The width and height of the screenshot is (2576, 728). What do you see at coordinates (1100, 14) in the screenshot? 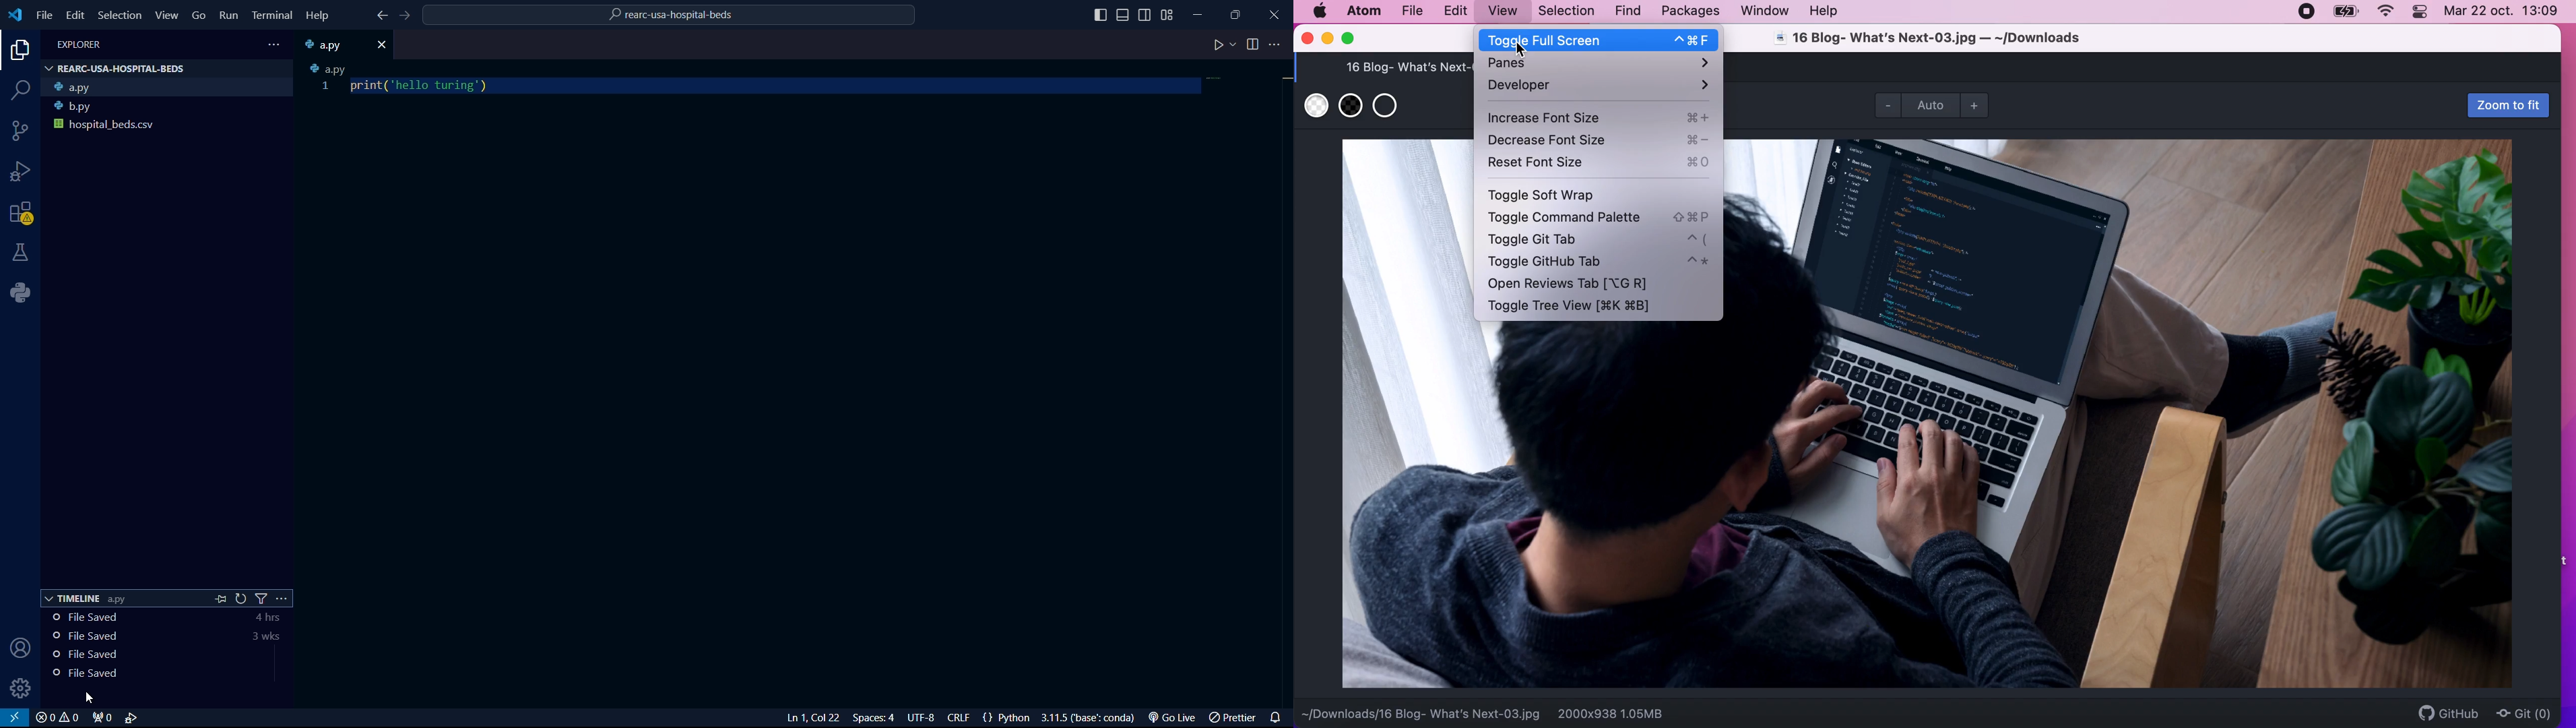
I see `toggle primary sidebar` at bounding box center [1100, 14].